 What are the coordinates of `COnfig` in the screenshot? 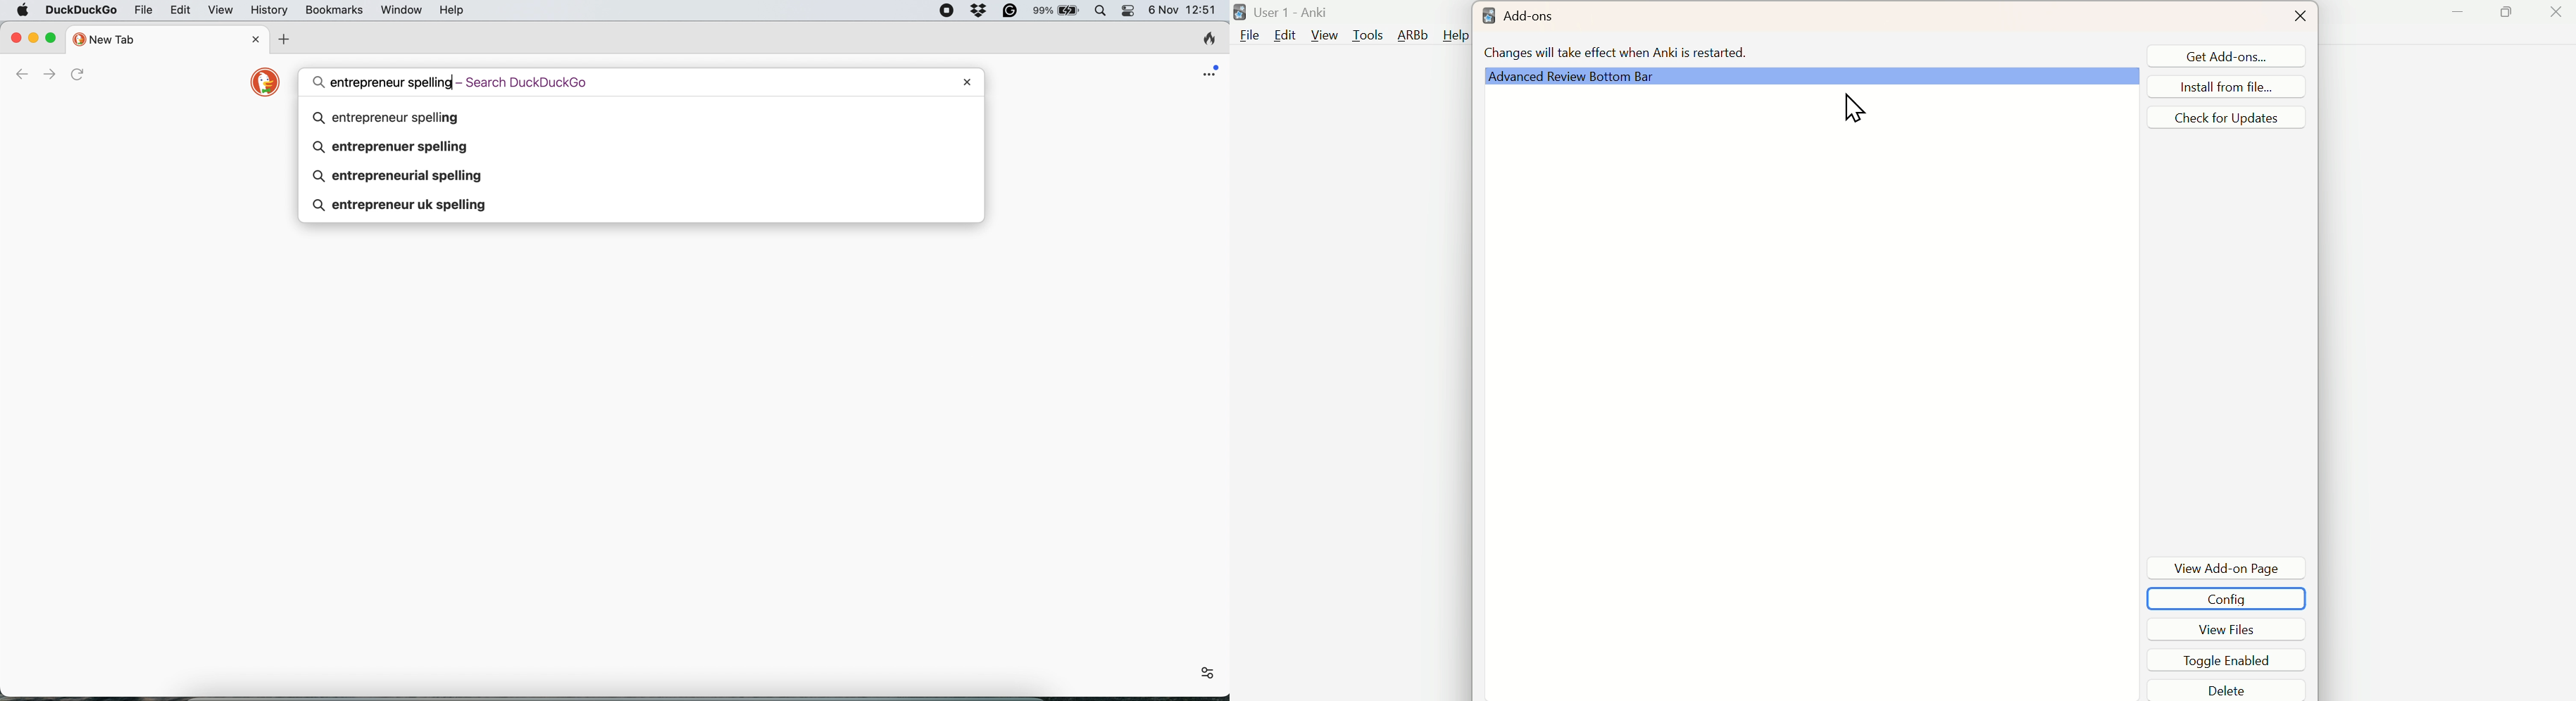 It's located at (2225, 600).